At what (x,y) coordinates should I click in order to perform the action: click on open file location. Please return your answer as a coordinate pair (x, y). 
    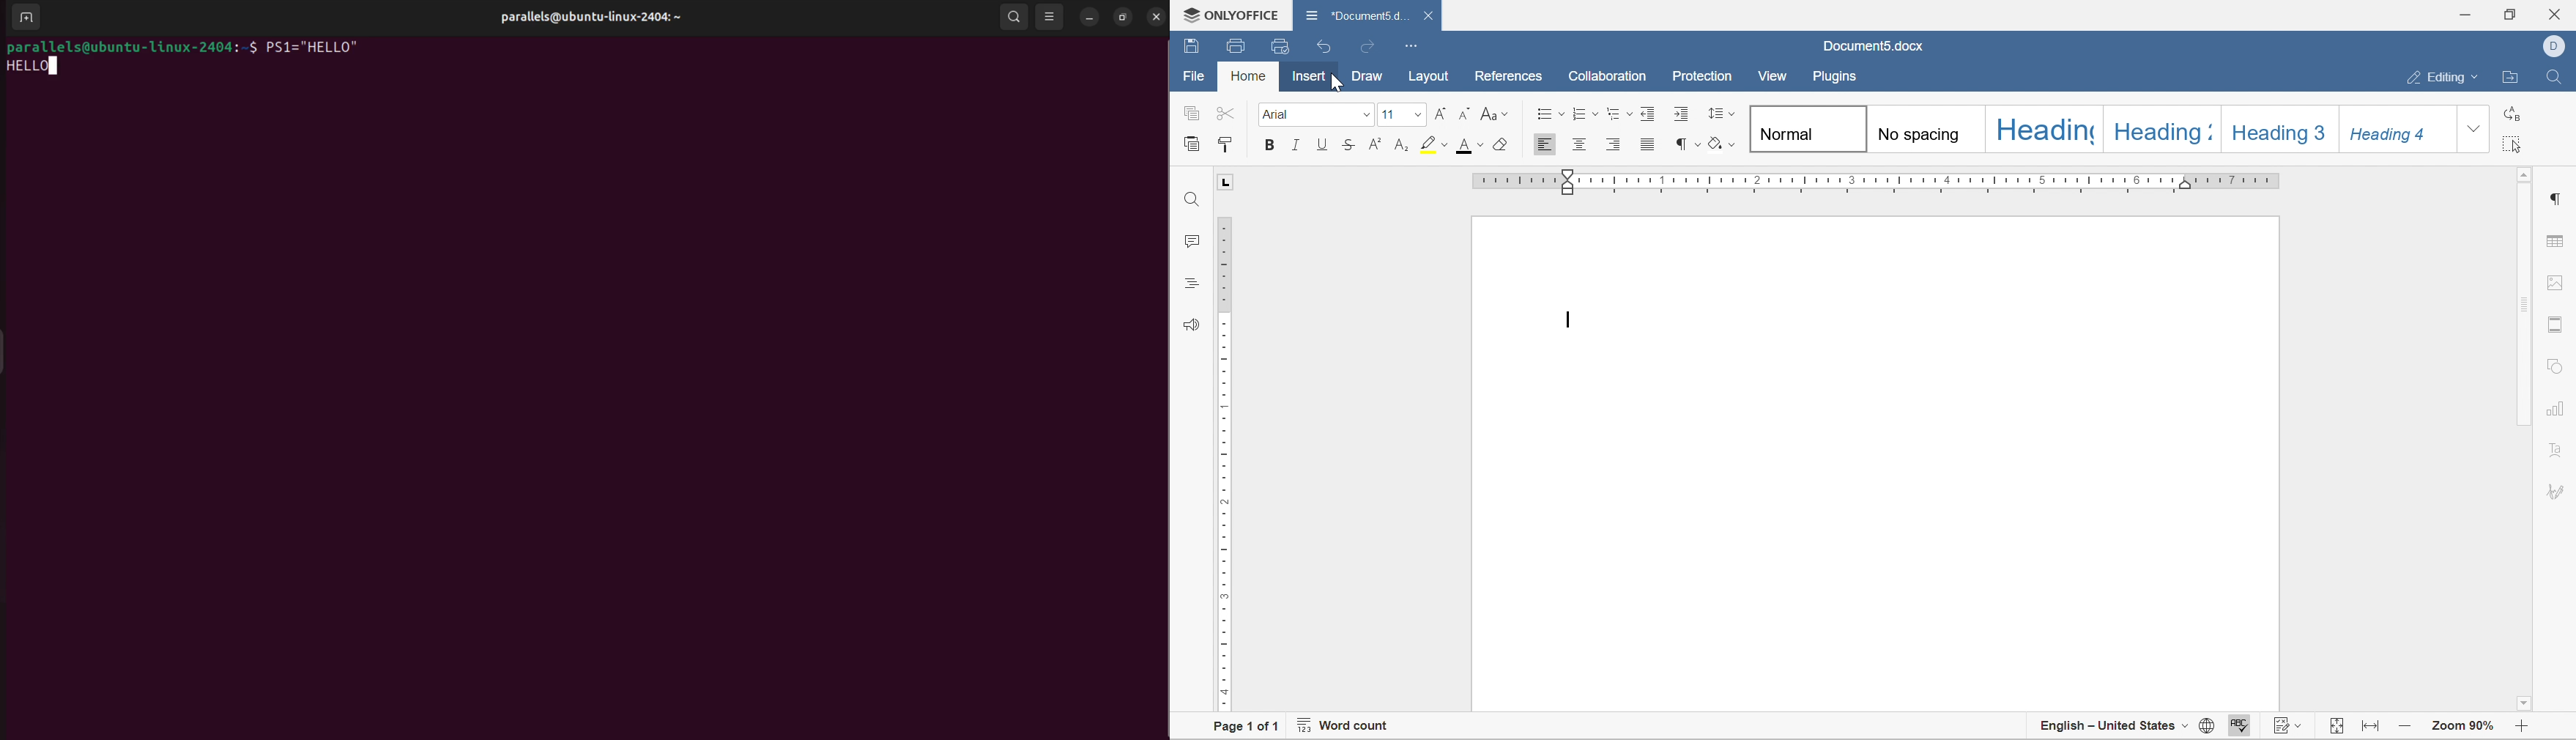
    Looking at the image, I should click on (2510, 76).